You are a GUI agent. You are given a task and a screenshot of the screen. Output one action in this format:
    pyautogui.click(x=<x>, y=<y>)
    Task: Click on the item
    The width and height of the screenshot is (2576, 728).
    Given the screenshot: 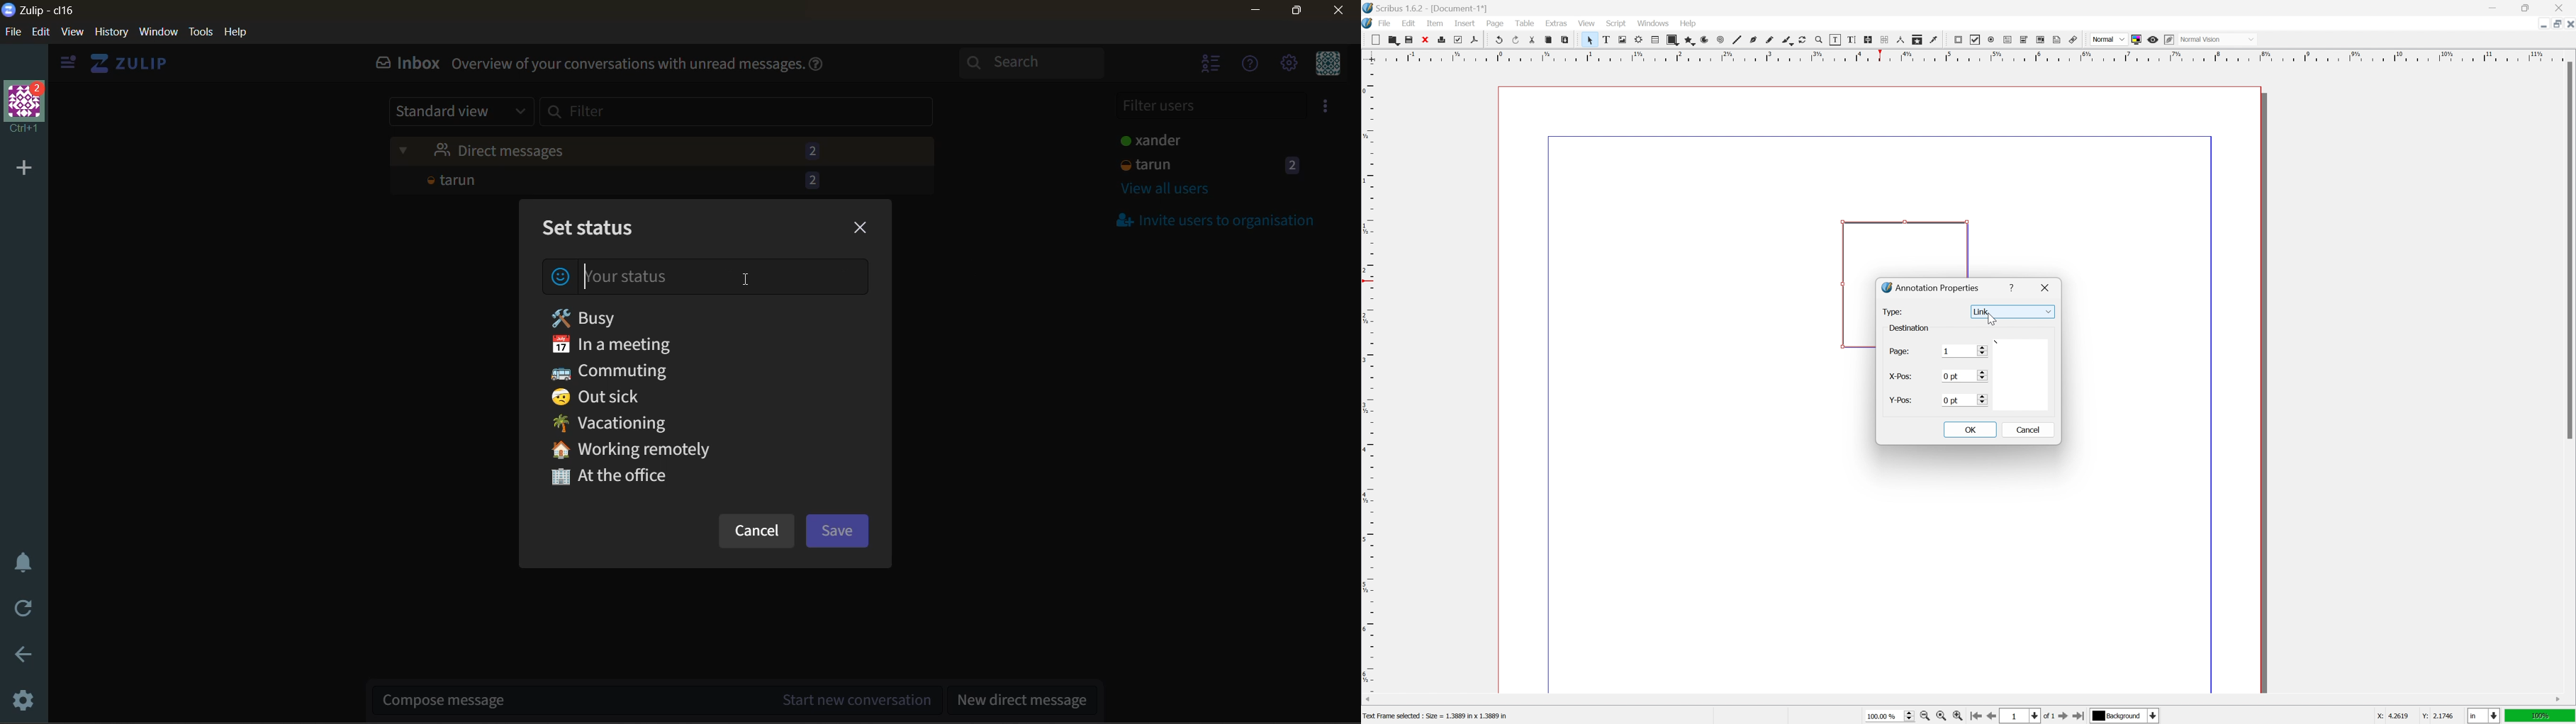 What is the action you would take?
    pyautogui.click(x=1435, y=23)
    